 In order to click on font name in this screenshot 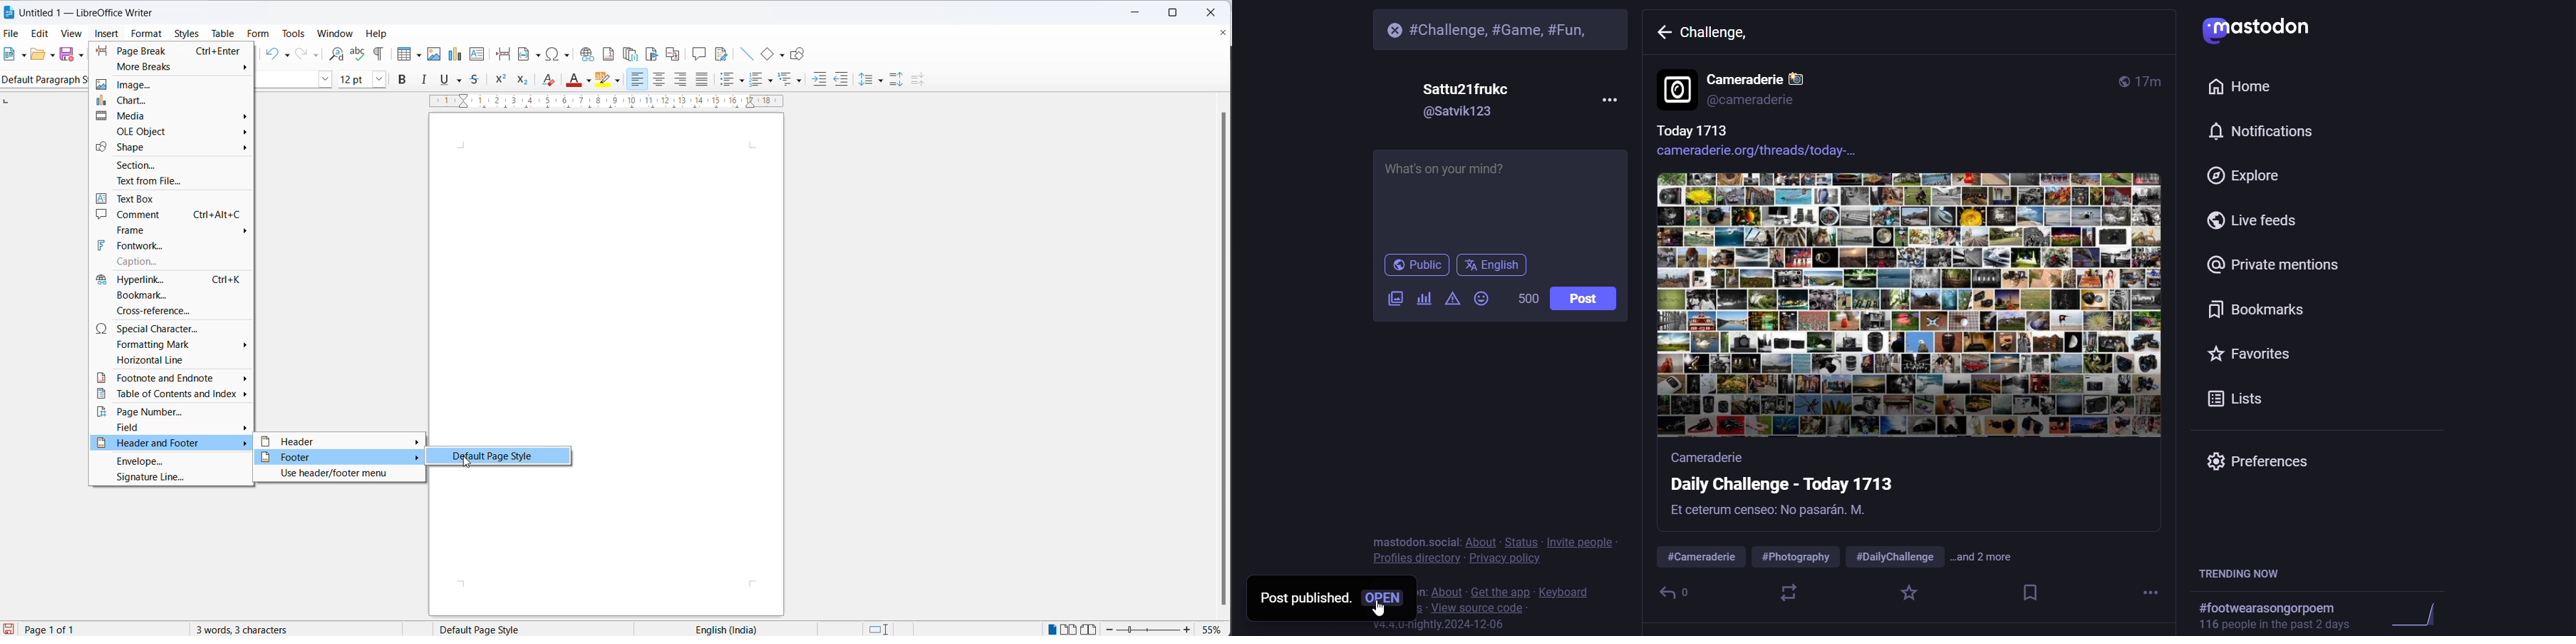, I will do `click(285, 79)`.